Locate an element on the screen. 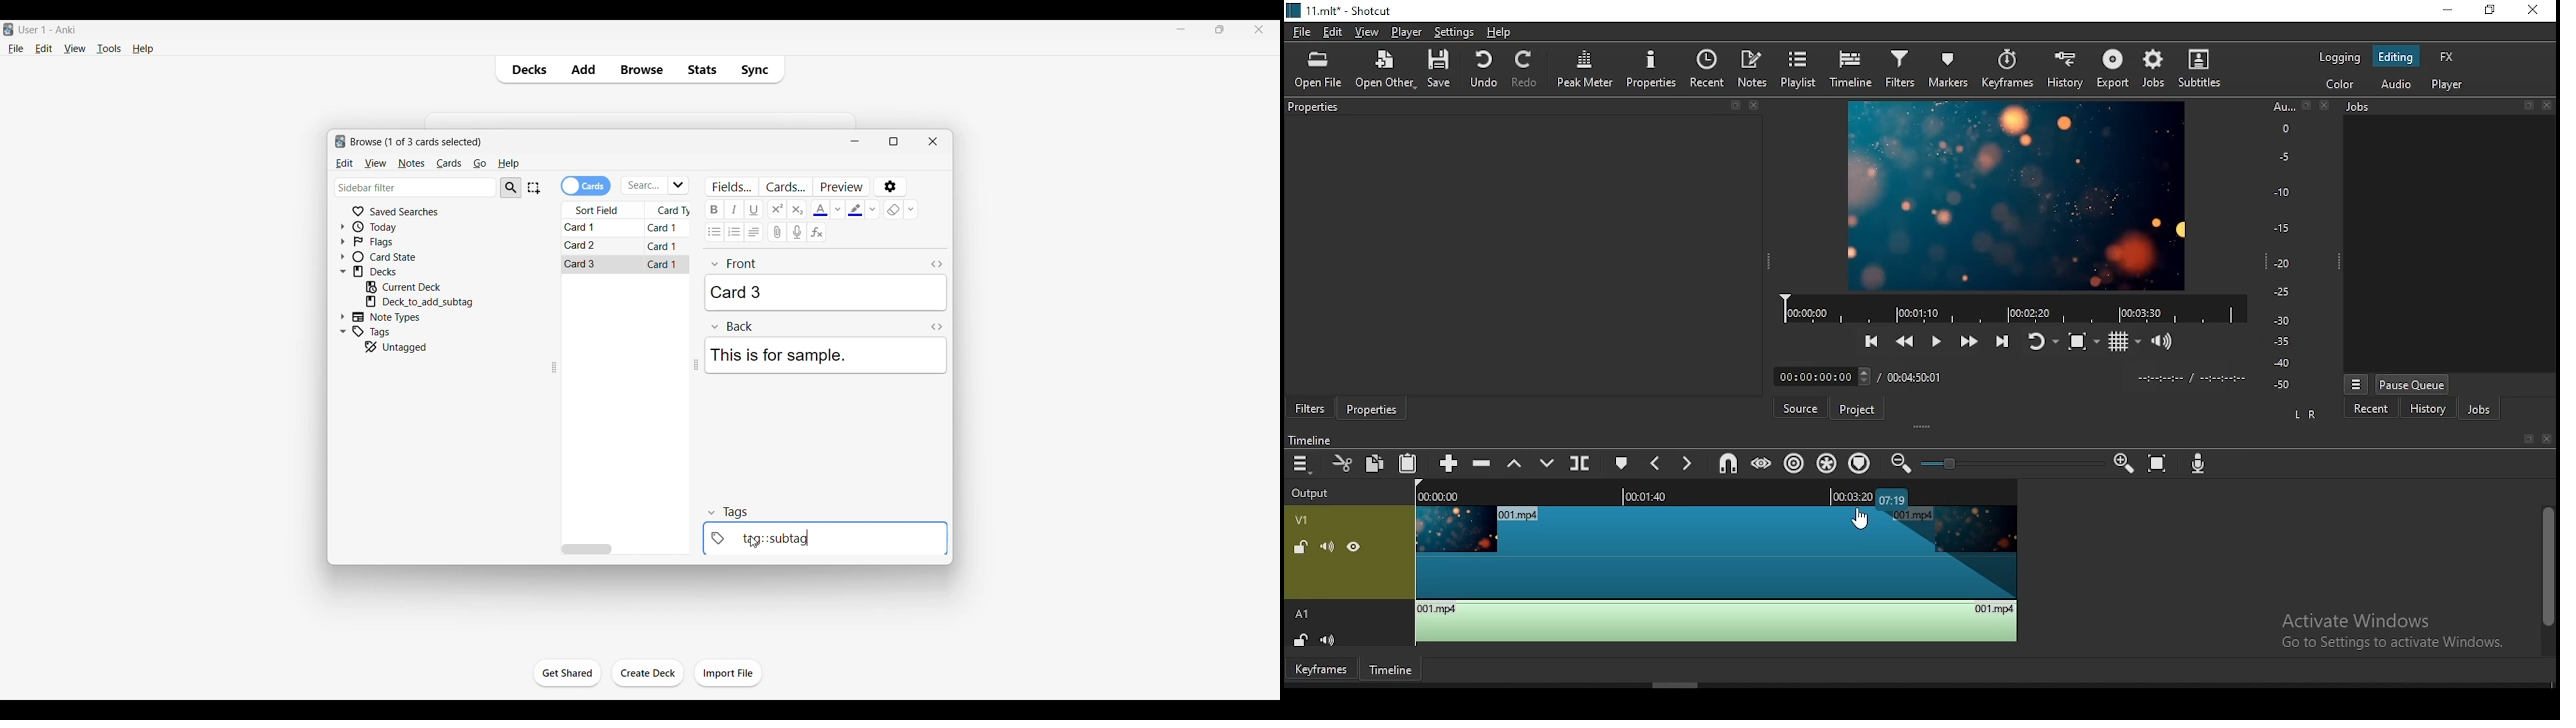 The image size is (2576, 728). 11.mlt* -shotcut is located at coordinates (1343, 12).